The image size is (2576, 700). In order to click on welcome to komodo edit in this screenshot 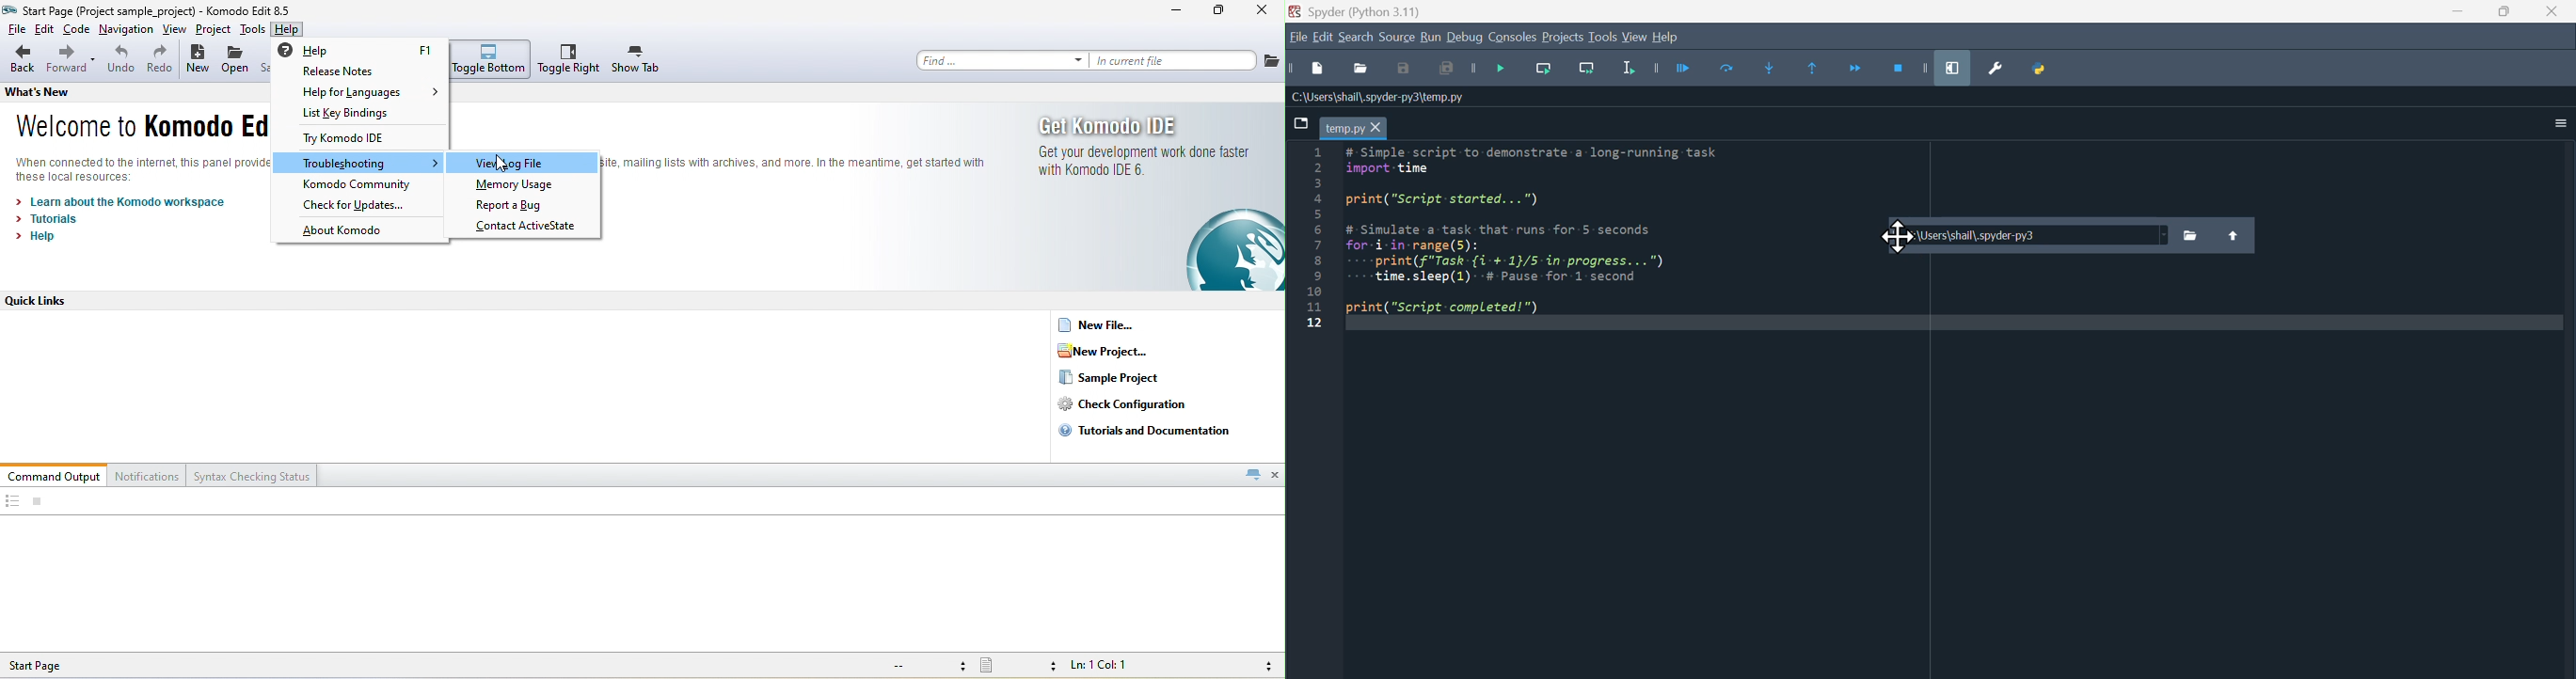, I will do `click(134, 129)`.